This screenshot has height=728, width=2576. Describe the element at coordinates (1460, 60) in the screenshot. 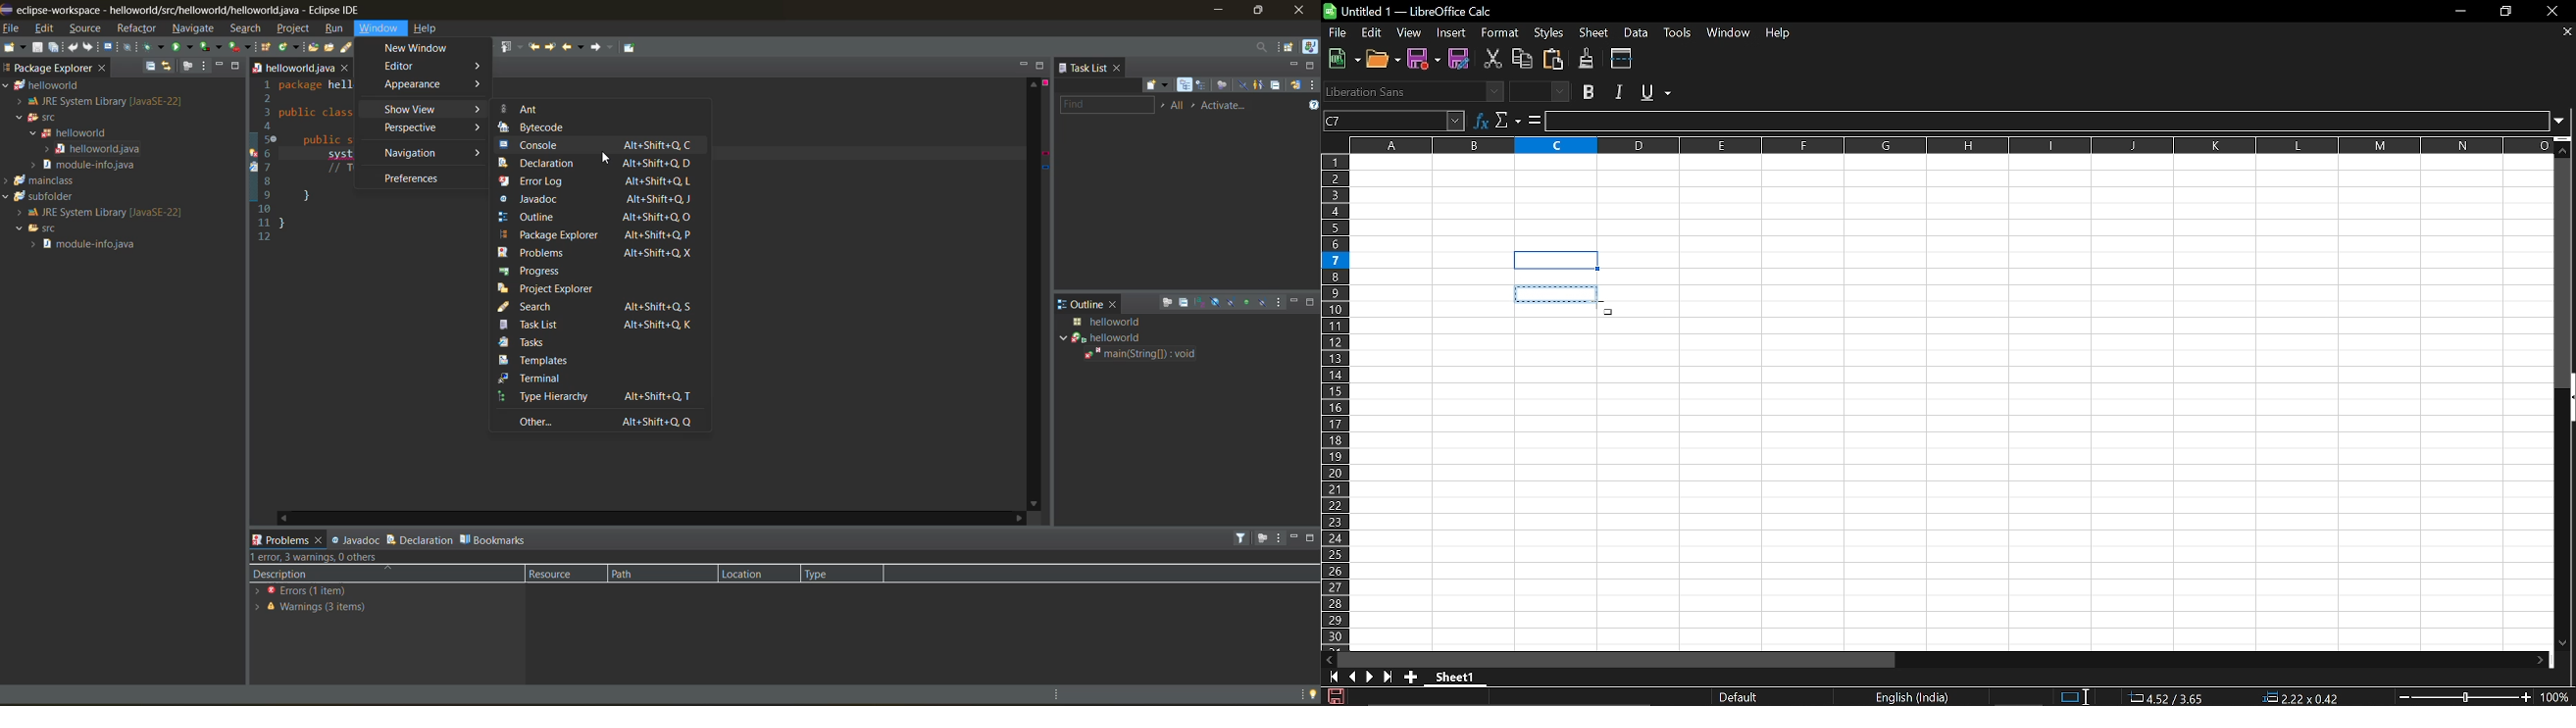

I see `Save as` at that location.